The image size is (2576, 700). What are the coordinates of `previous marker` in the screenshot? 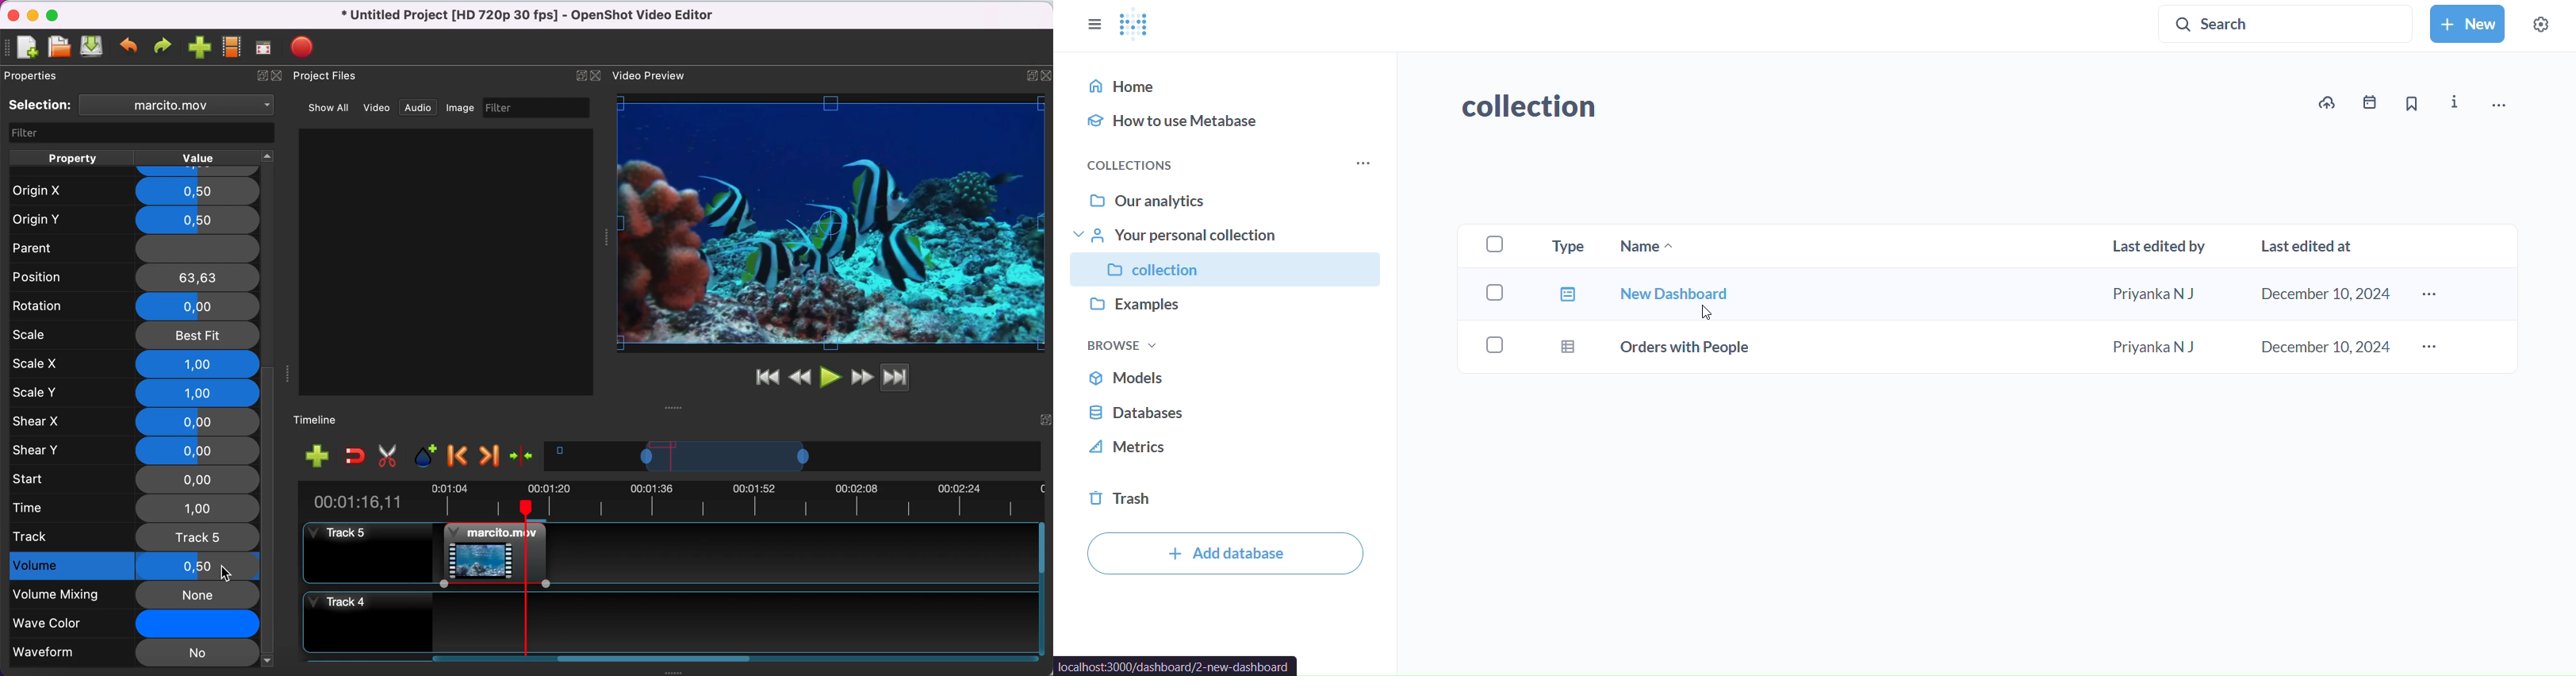 It's located at (458, 457).